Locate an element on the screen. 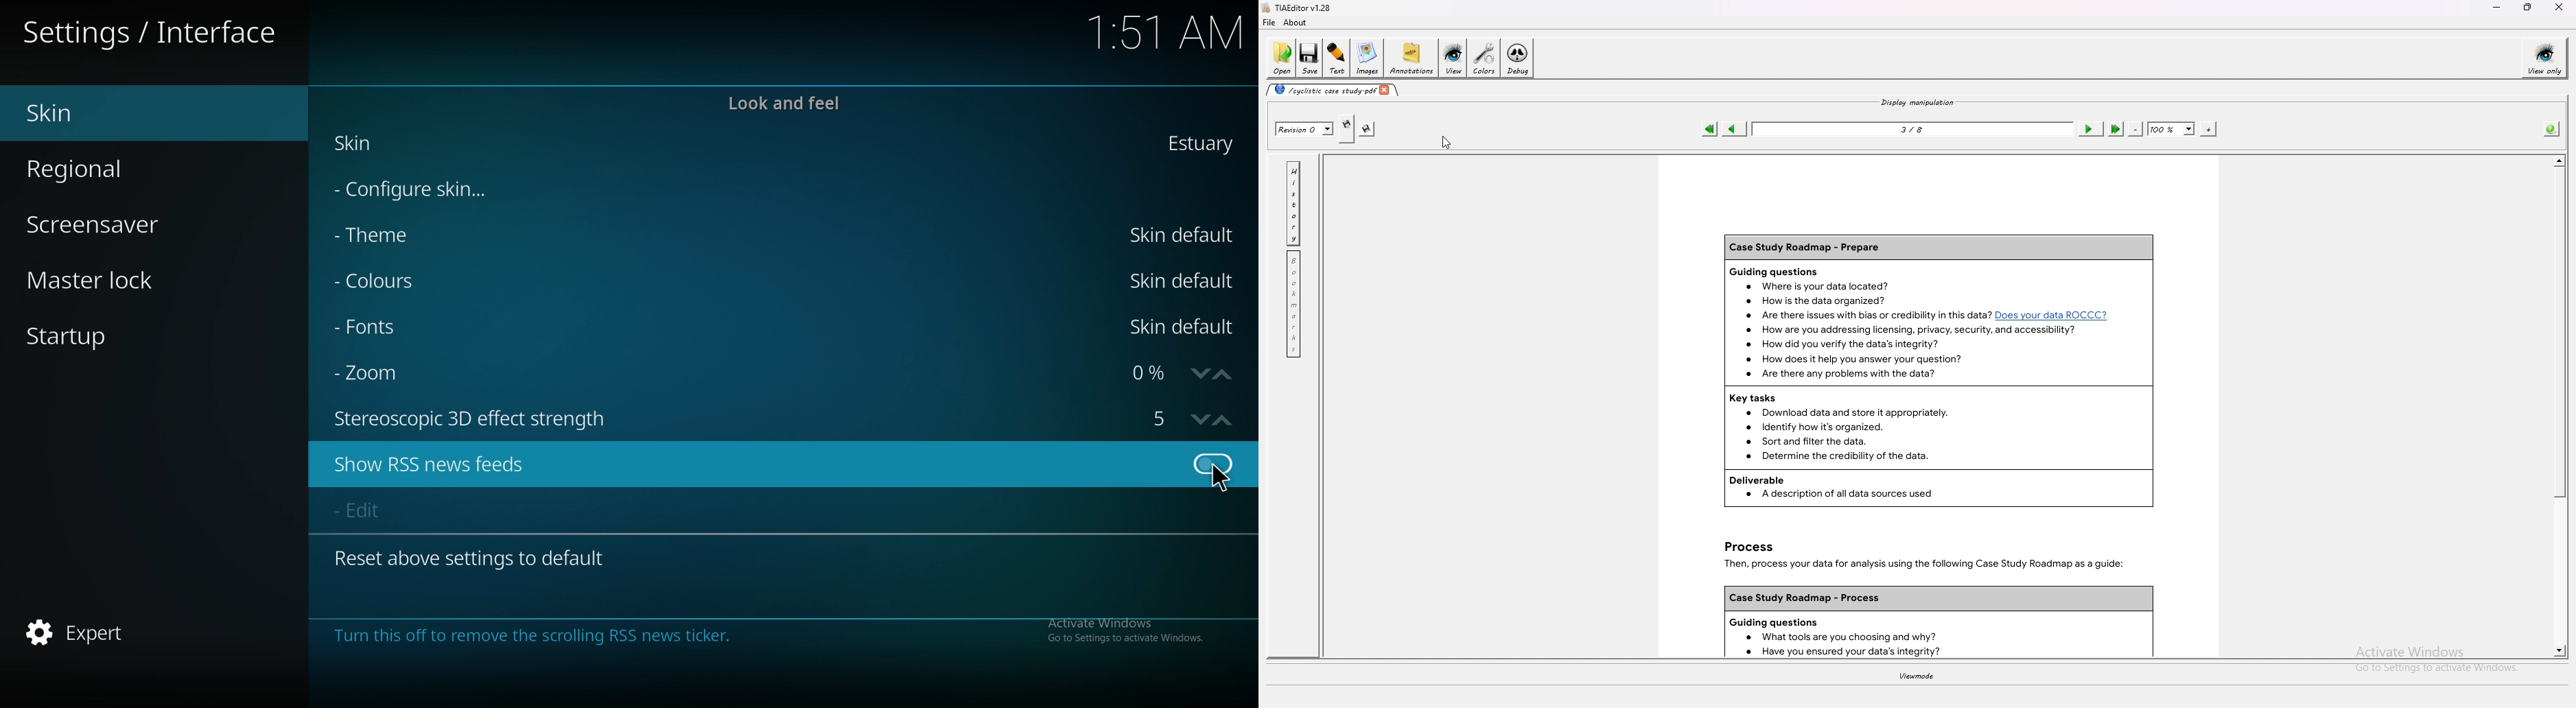  increase zoom is located at coordinates (1224, 374).